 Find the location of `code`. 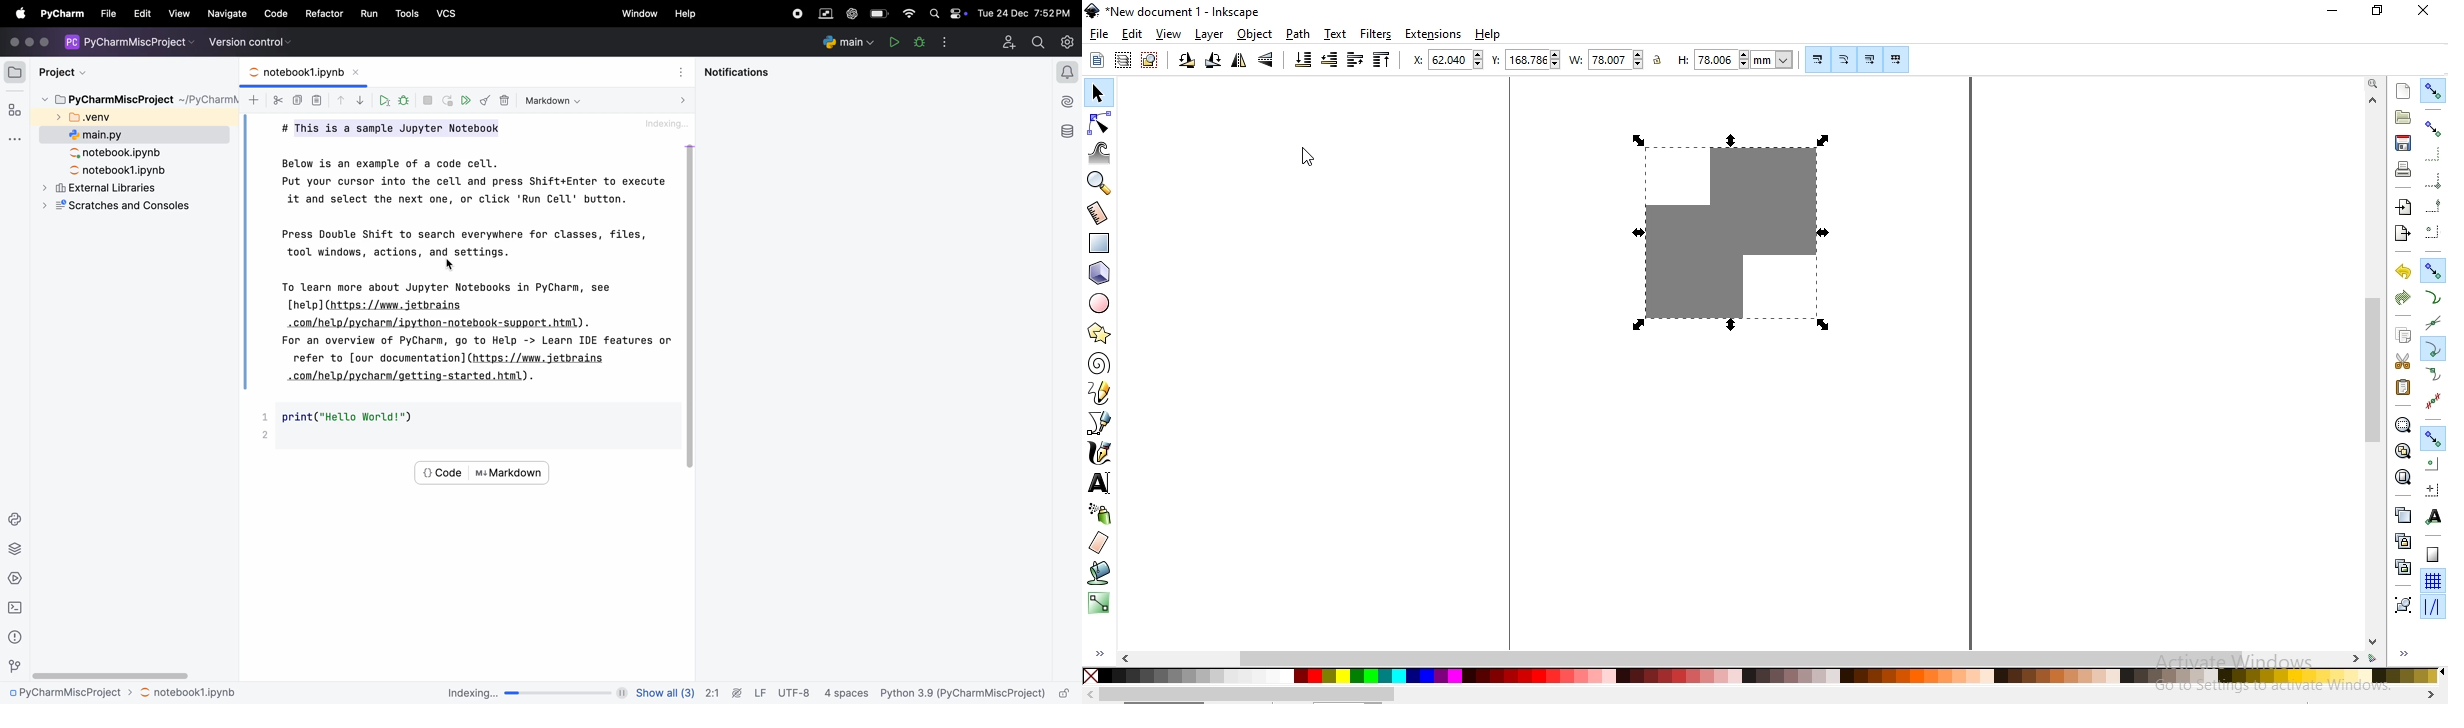

code is located at coordinates (278, 13).